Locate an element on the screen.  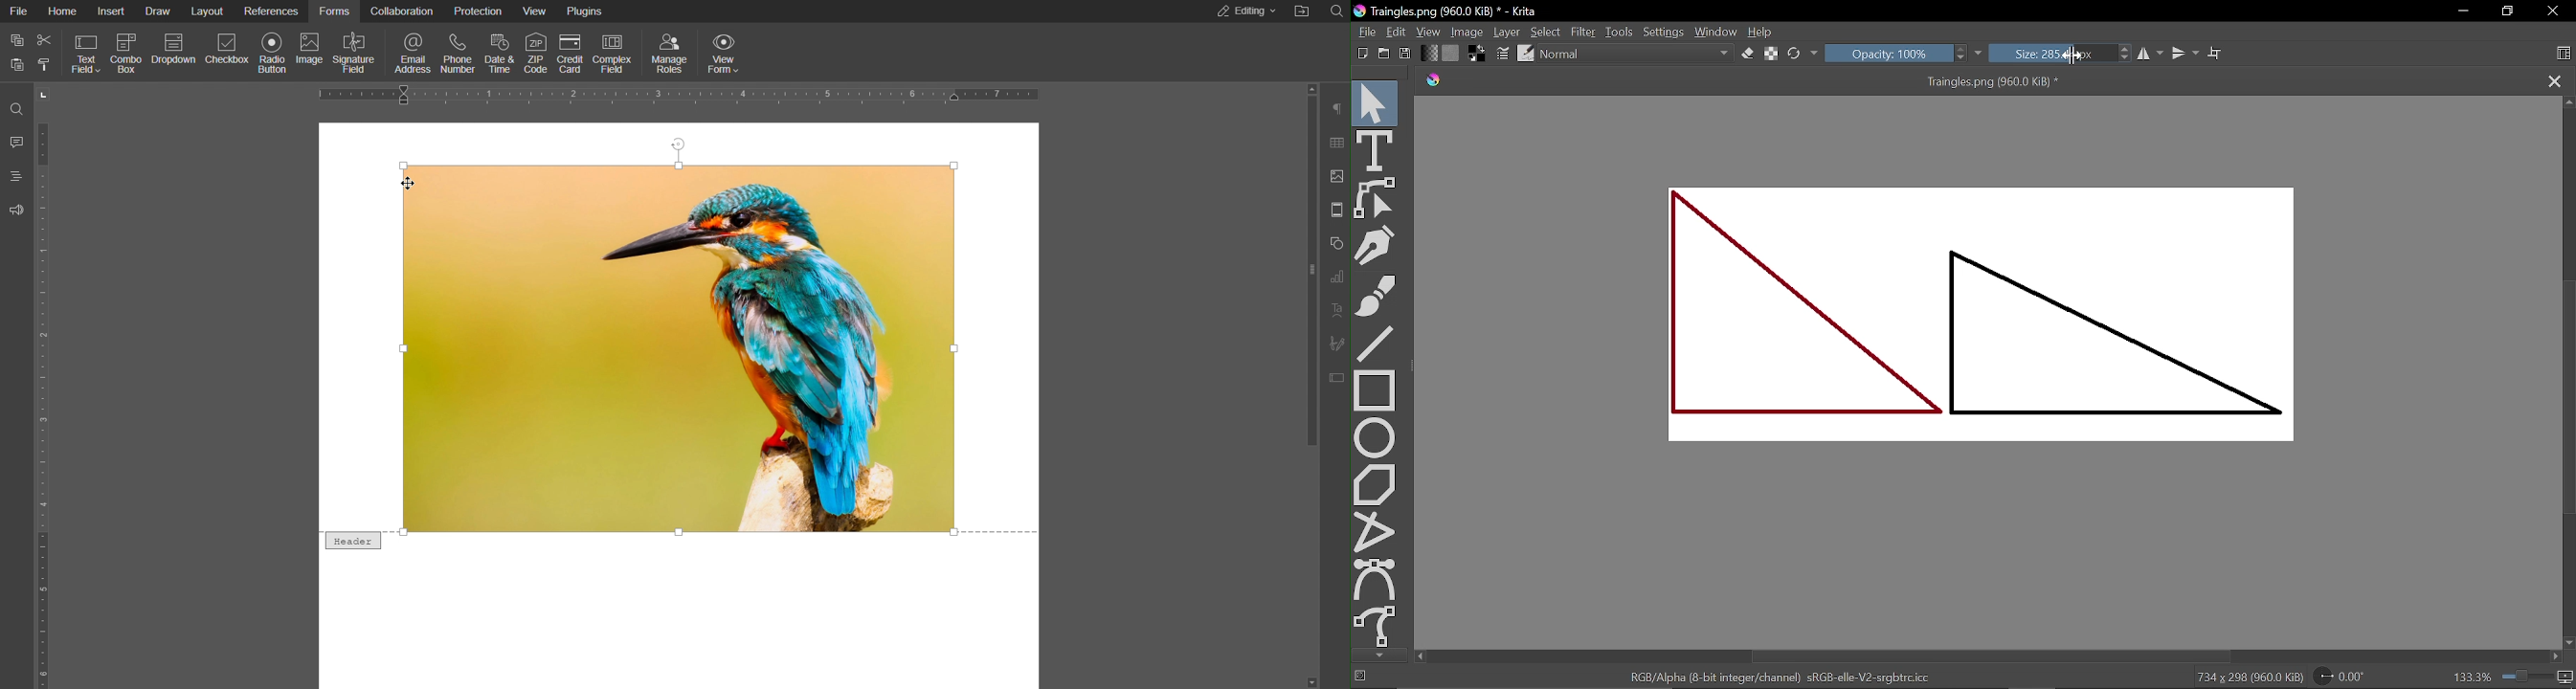
Refresh is located at coordinates (1803, 53).